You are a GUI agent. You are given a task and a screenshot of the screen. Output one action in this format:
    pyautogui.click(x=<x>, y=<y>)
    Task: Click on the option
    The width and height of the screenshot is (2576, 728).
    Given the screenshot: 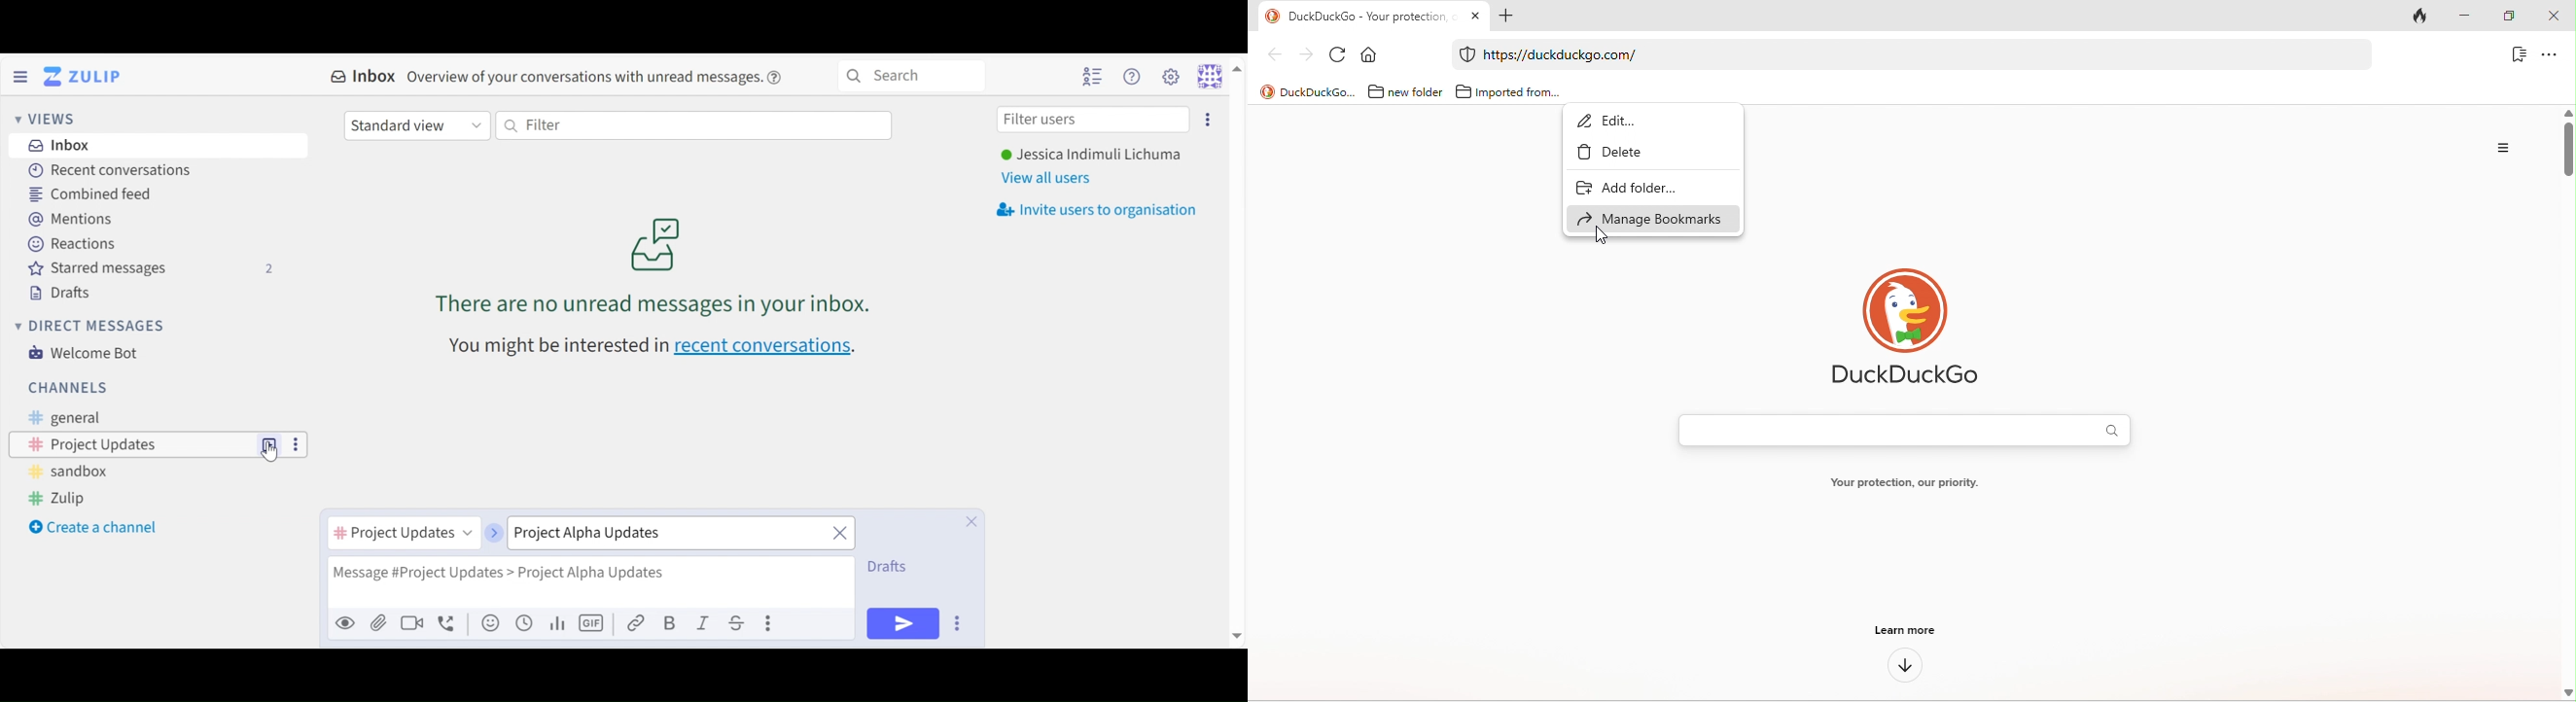 What is the action you would take?
    pyautogui.click(x=2500, y=151)
    